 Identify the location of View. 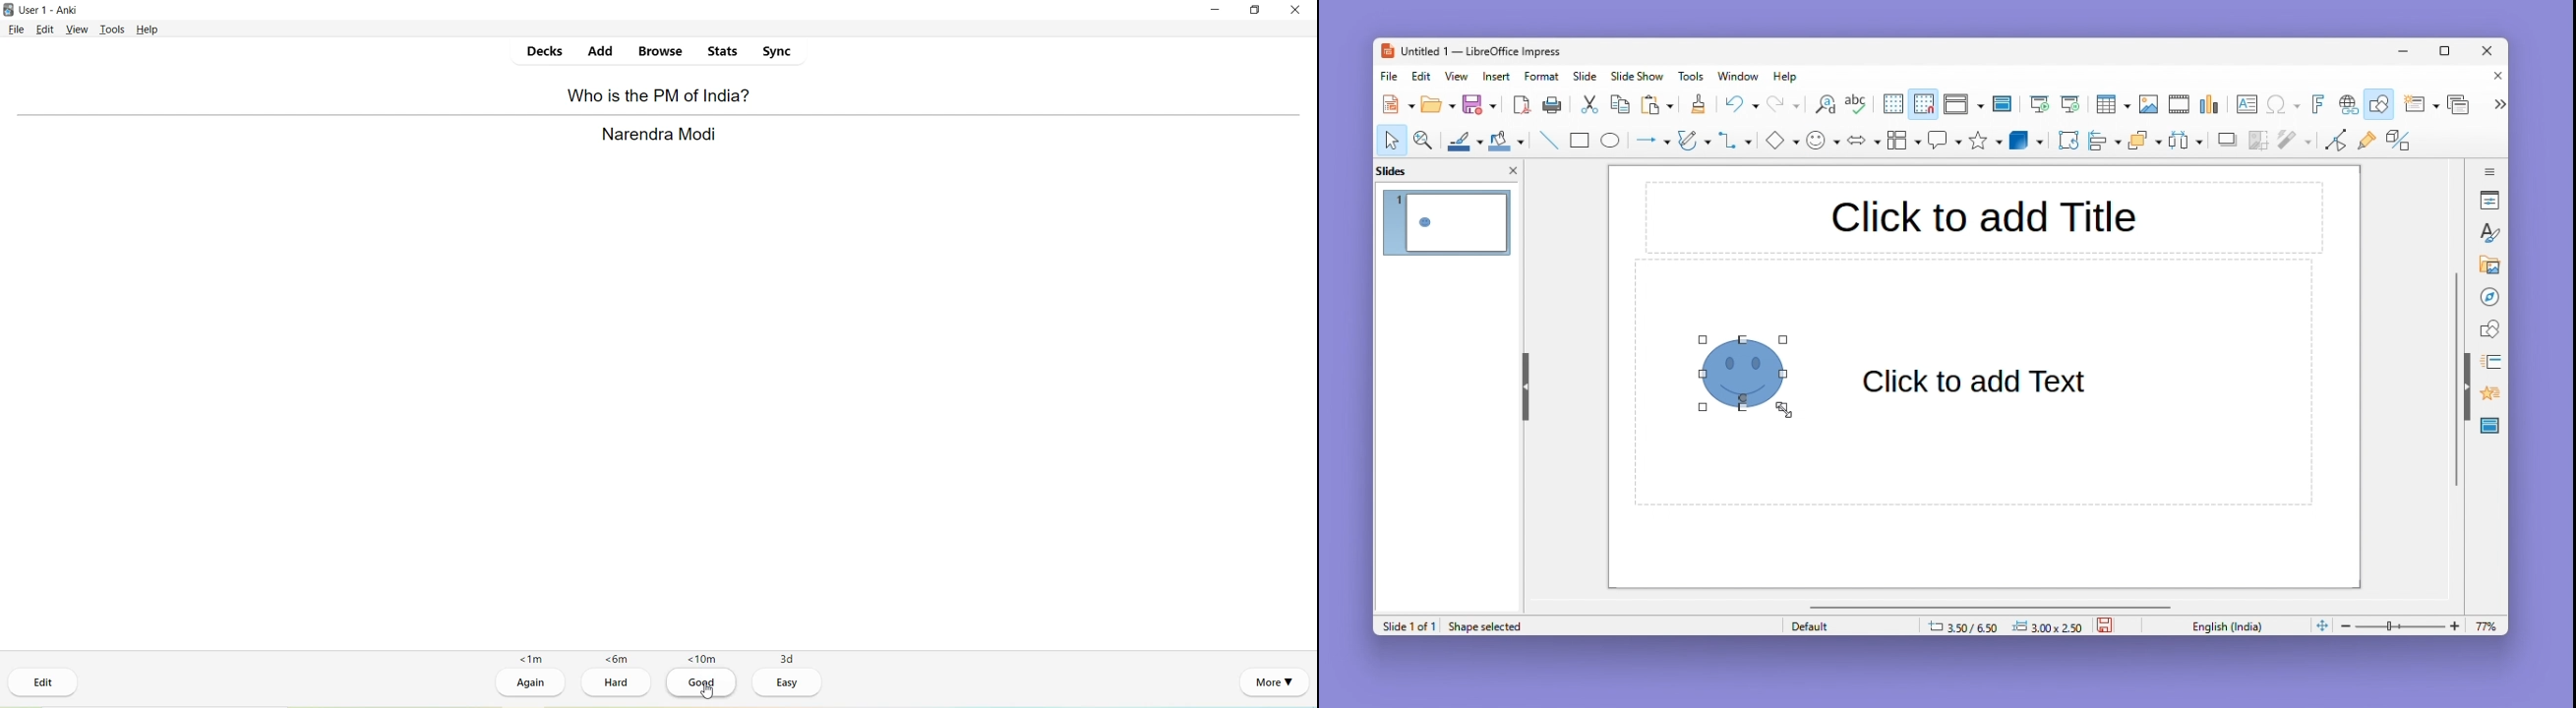
(78, 29).